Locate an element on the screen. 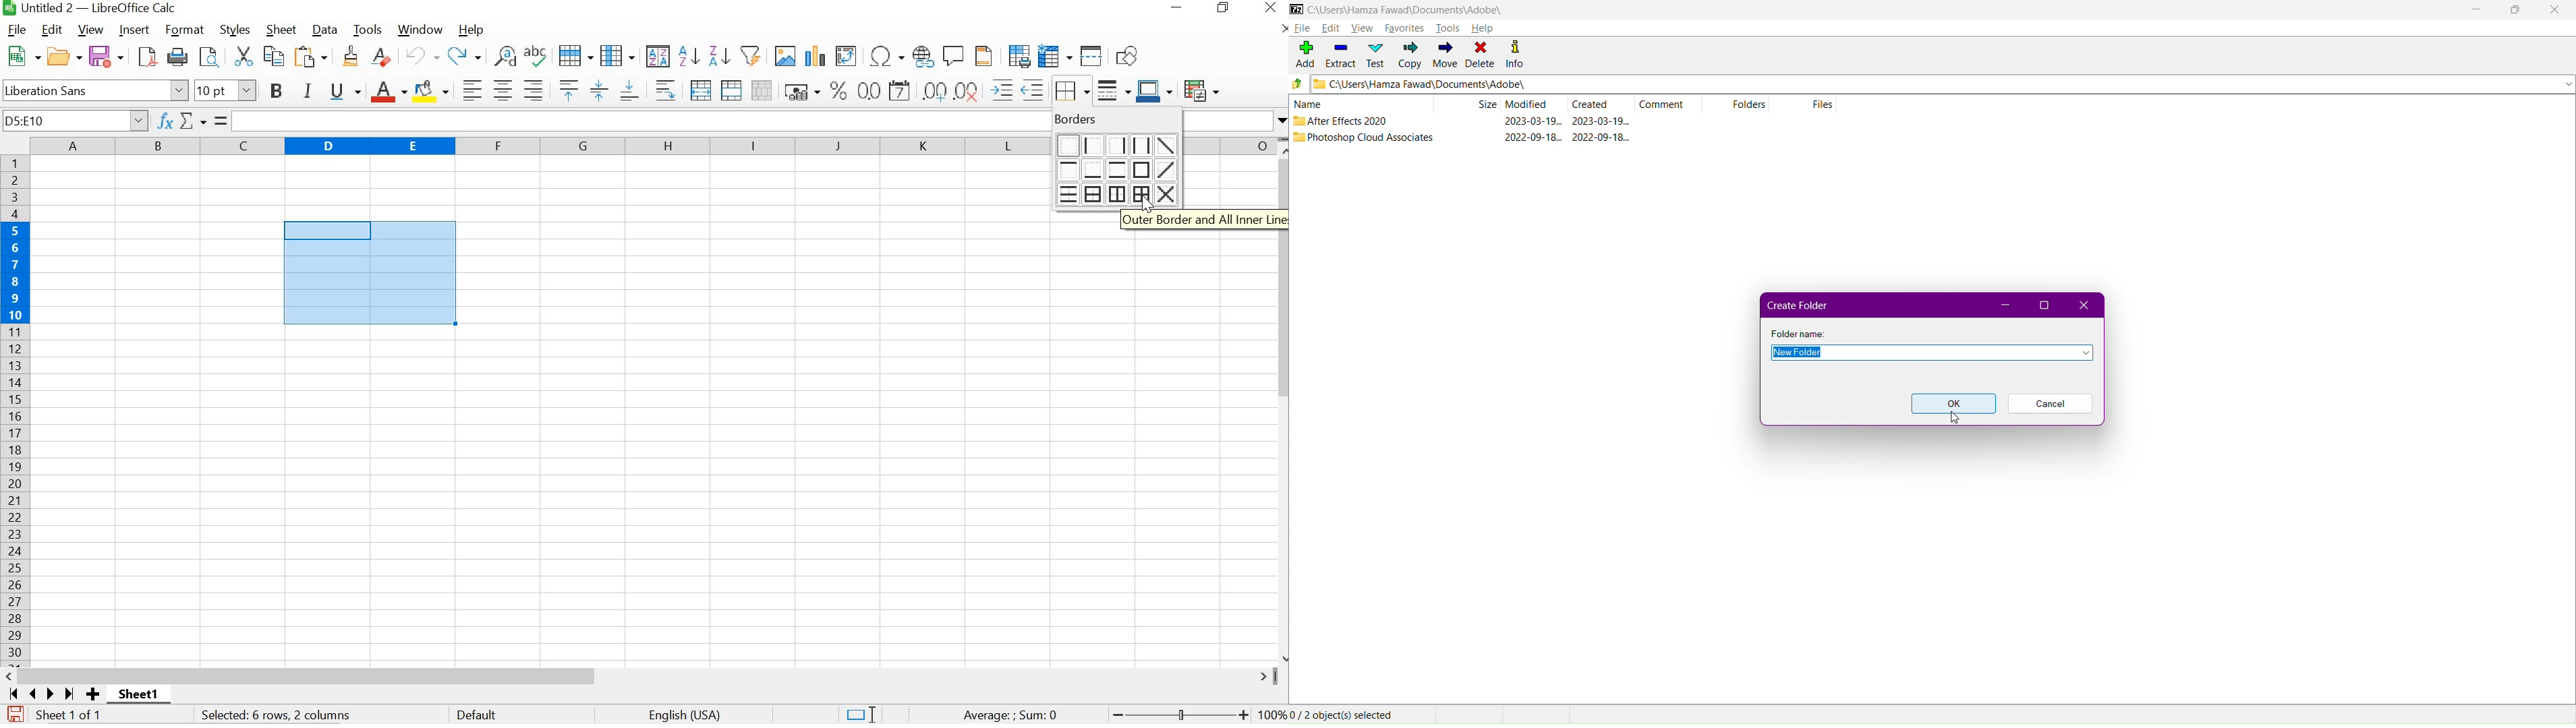 The height and width of the screenshot is (728, 2576). NEW is located at coordinates (22, 55).